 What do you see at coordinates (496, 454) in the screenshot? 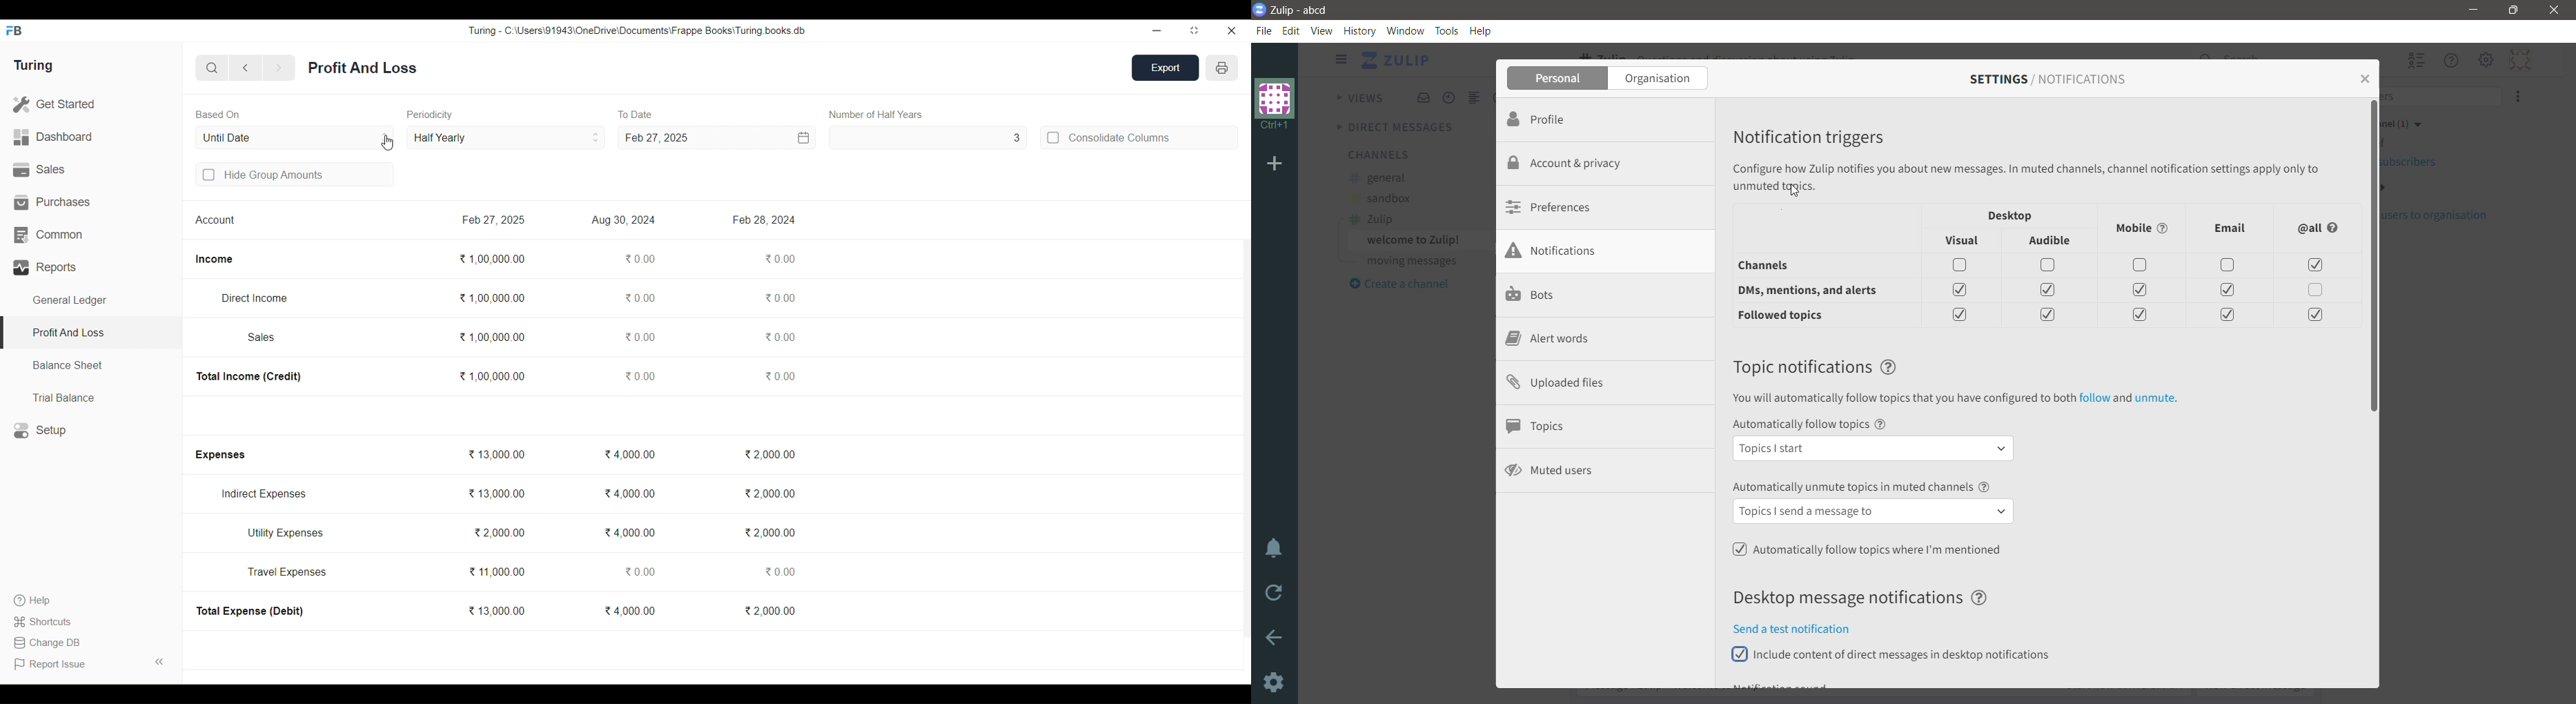
I see `13,000.00` at bounding box center [496, 454].